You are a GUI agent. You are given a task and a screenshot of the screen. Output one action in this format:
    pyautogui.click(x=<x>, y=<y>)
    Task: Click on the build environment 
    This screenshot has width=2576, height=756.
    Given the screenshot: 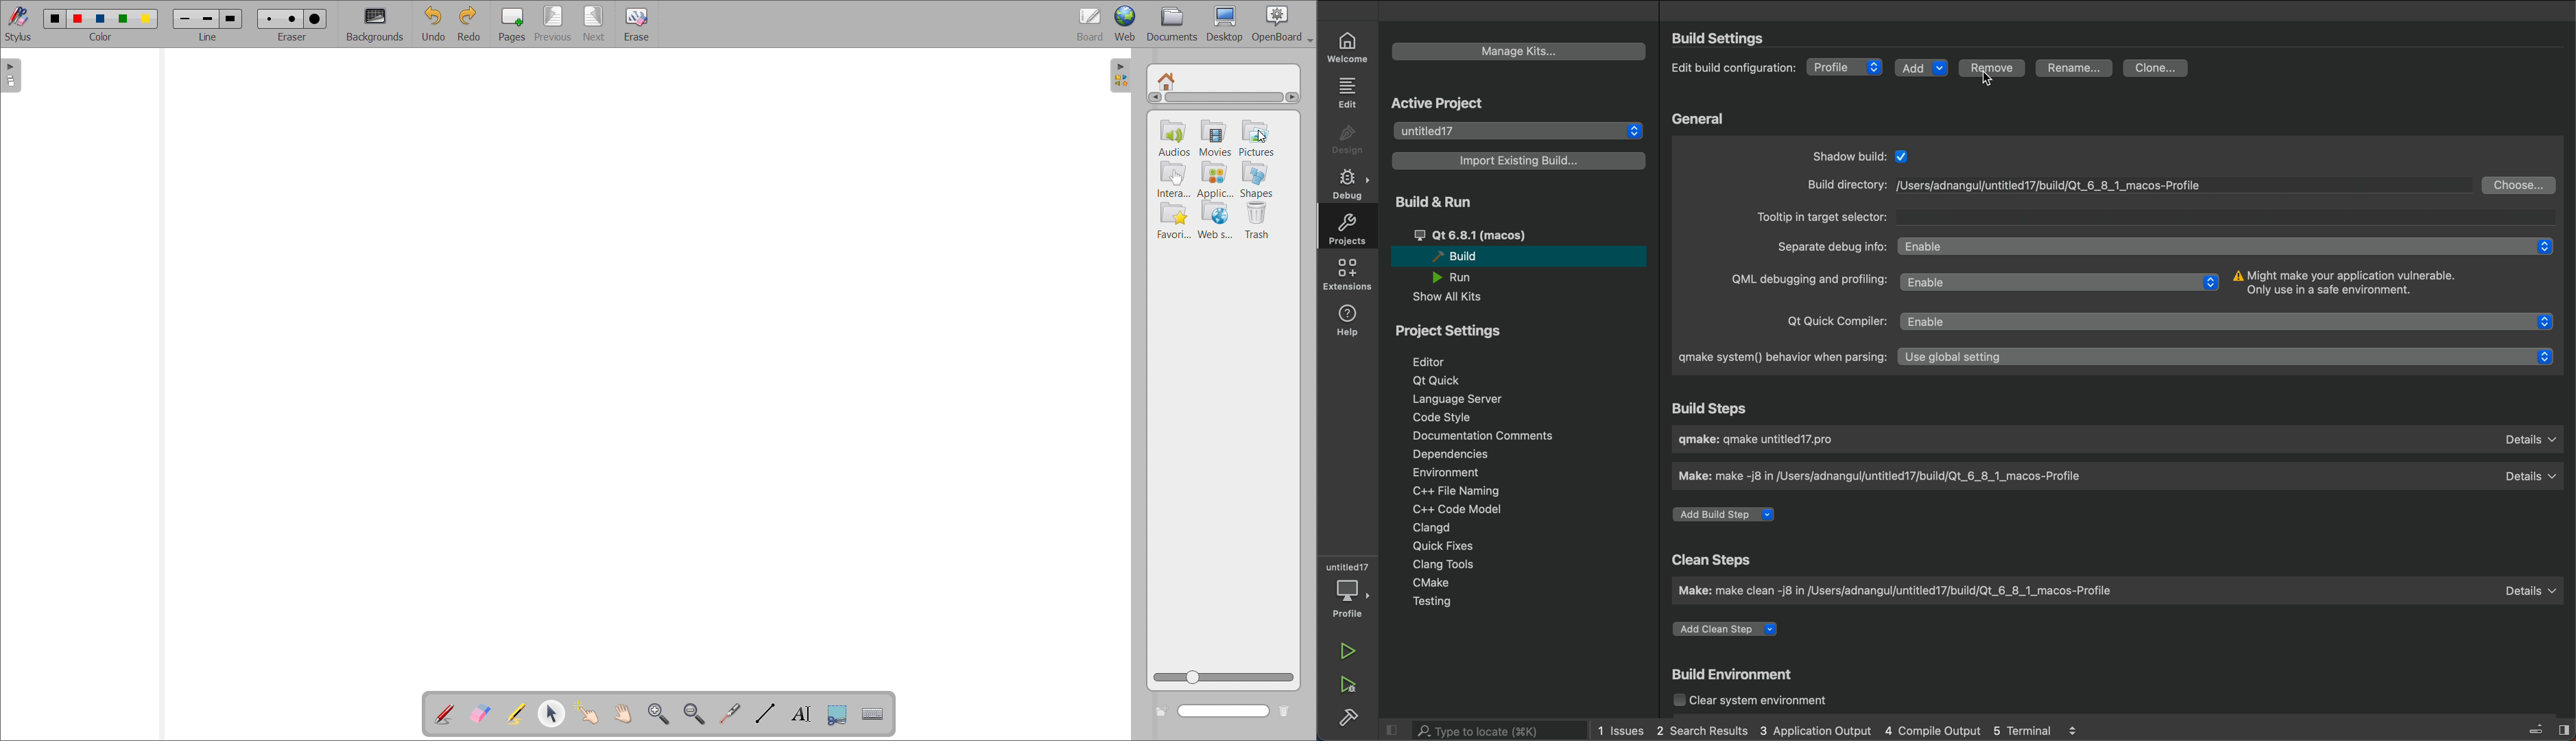 What is the action you would take?
    pyautogui.click(x=1799, y=675)
    